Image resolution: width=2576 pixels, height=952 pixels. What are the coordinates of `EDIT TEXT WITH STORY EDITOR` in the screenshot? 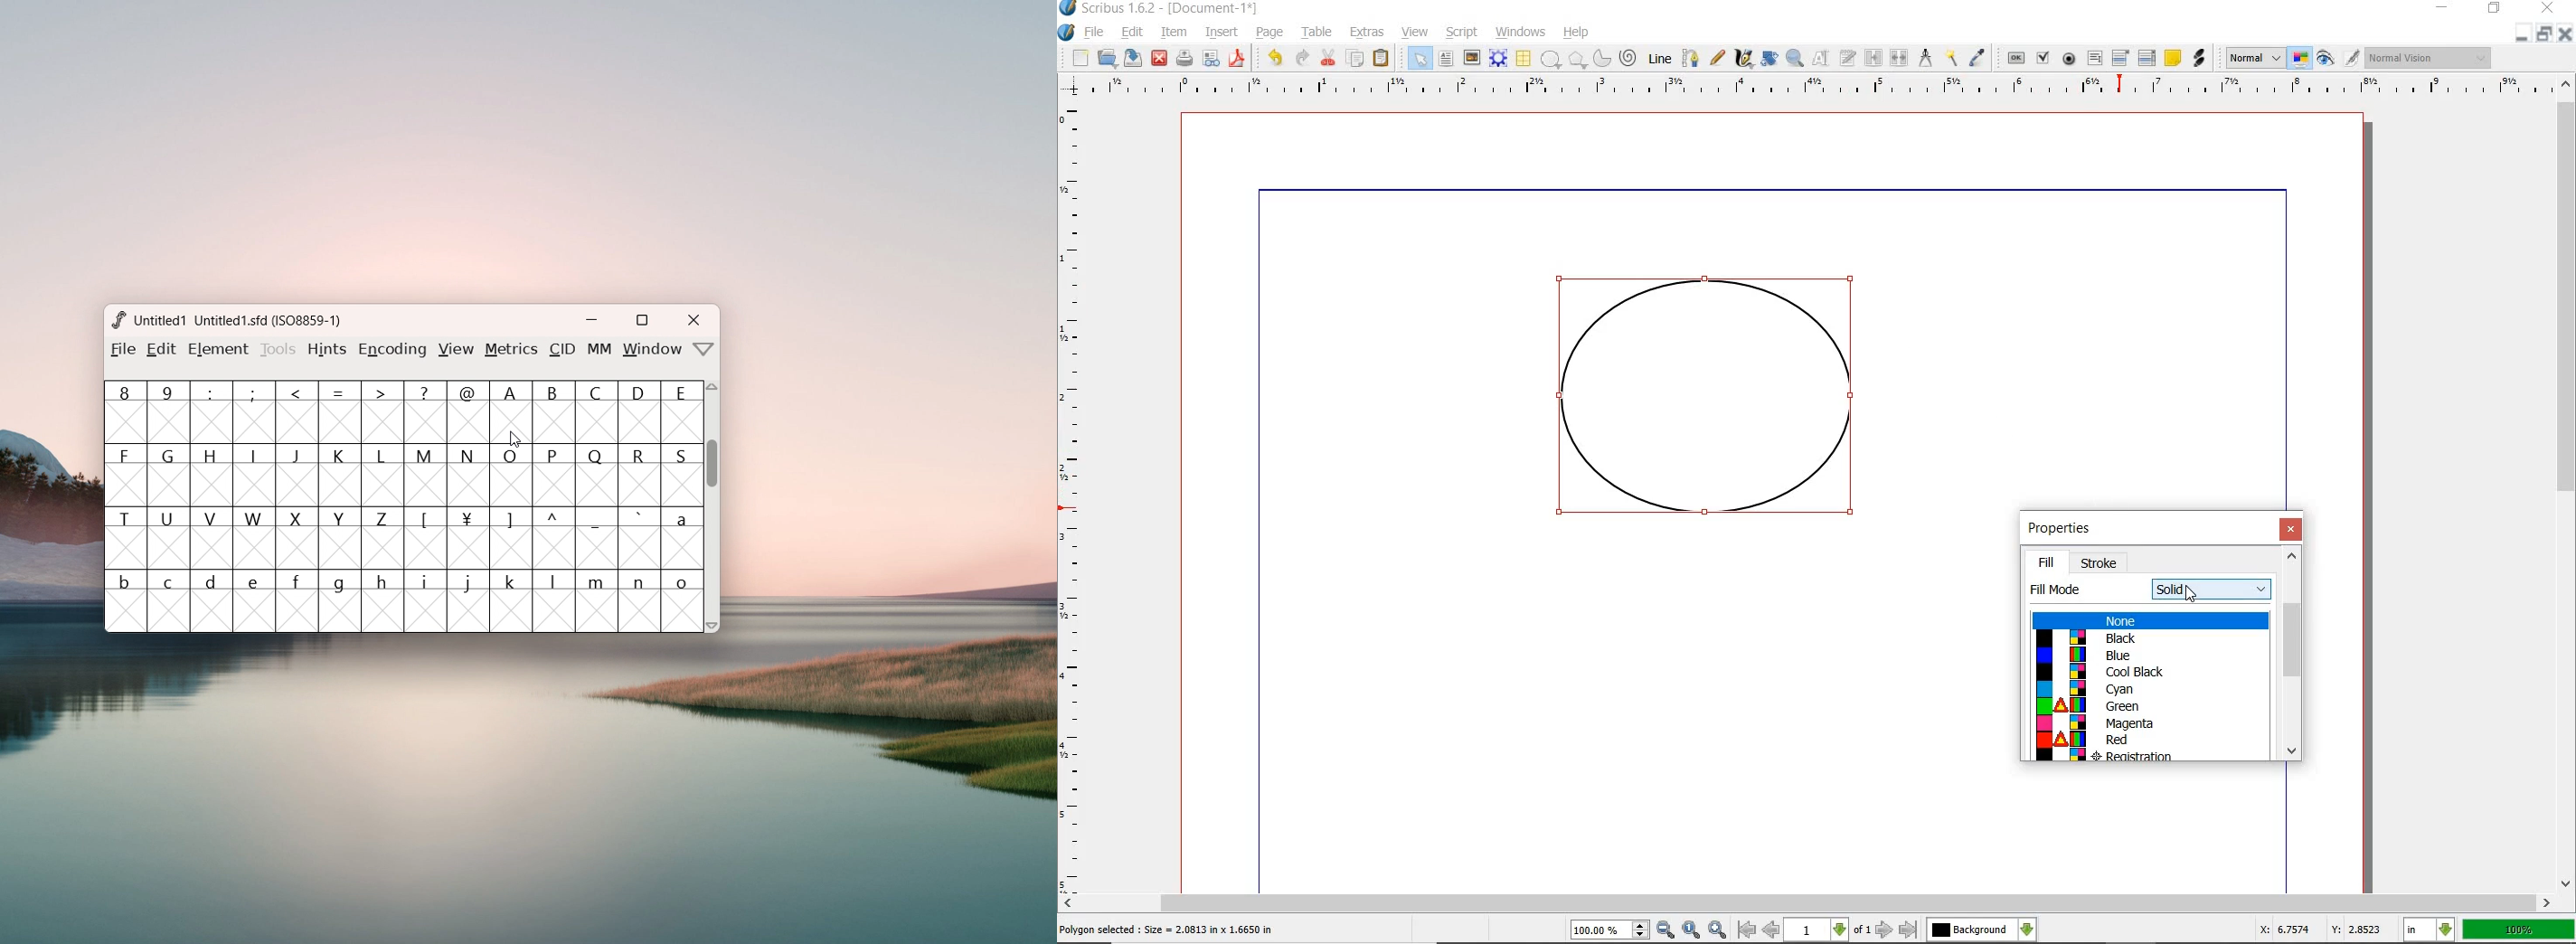 It's located at (1848, 58).